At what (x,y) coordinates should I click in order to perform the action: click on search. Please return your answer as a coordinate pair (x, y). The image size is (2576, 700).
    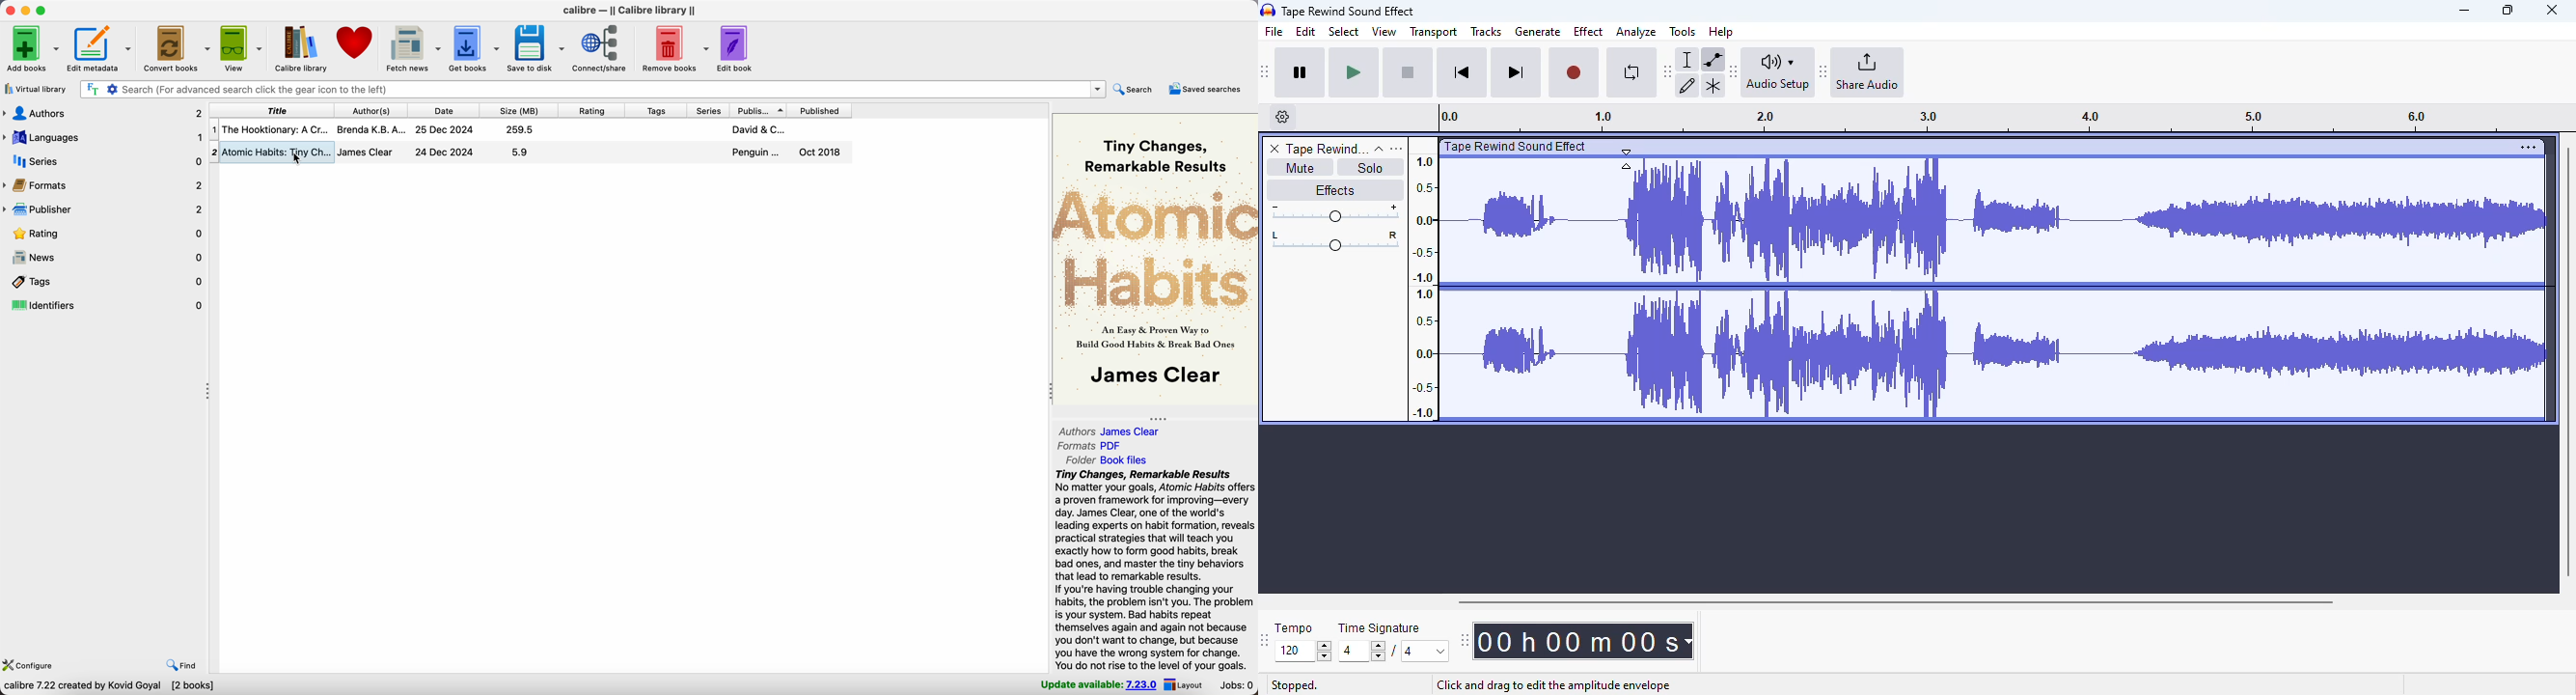
    Looking at the image, I should click on (1137, 90).